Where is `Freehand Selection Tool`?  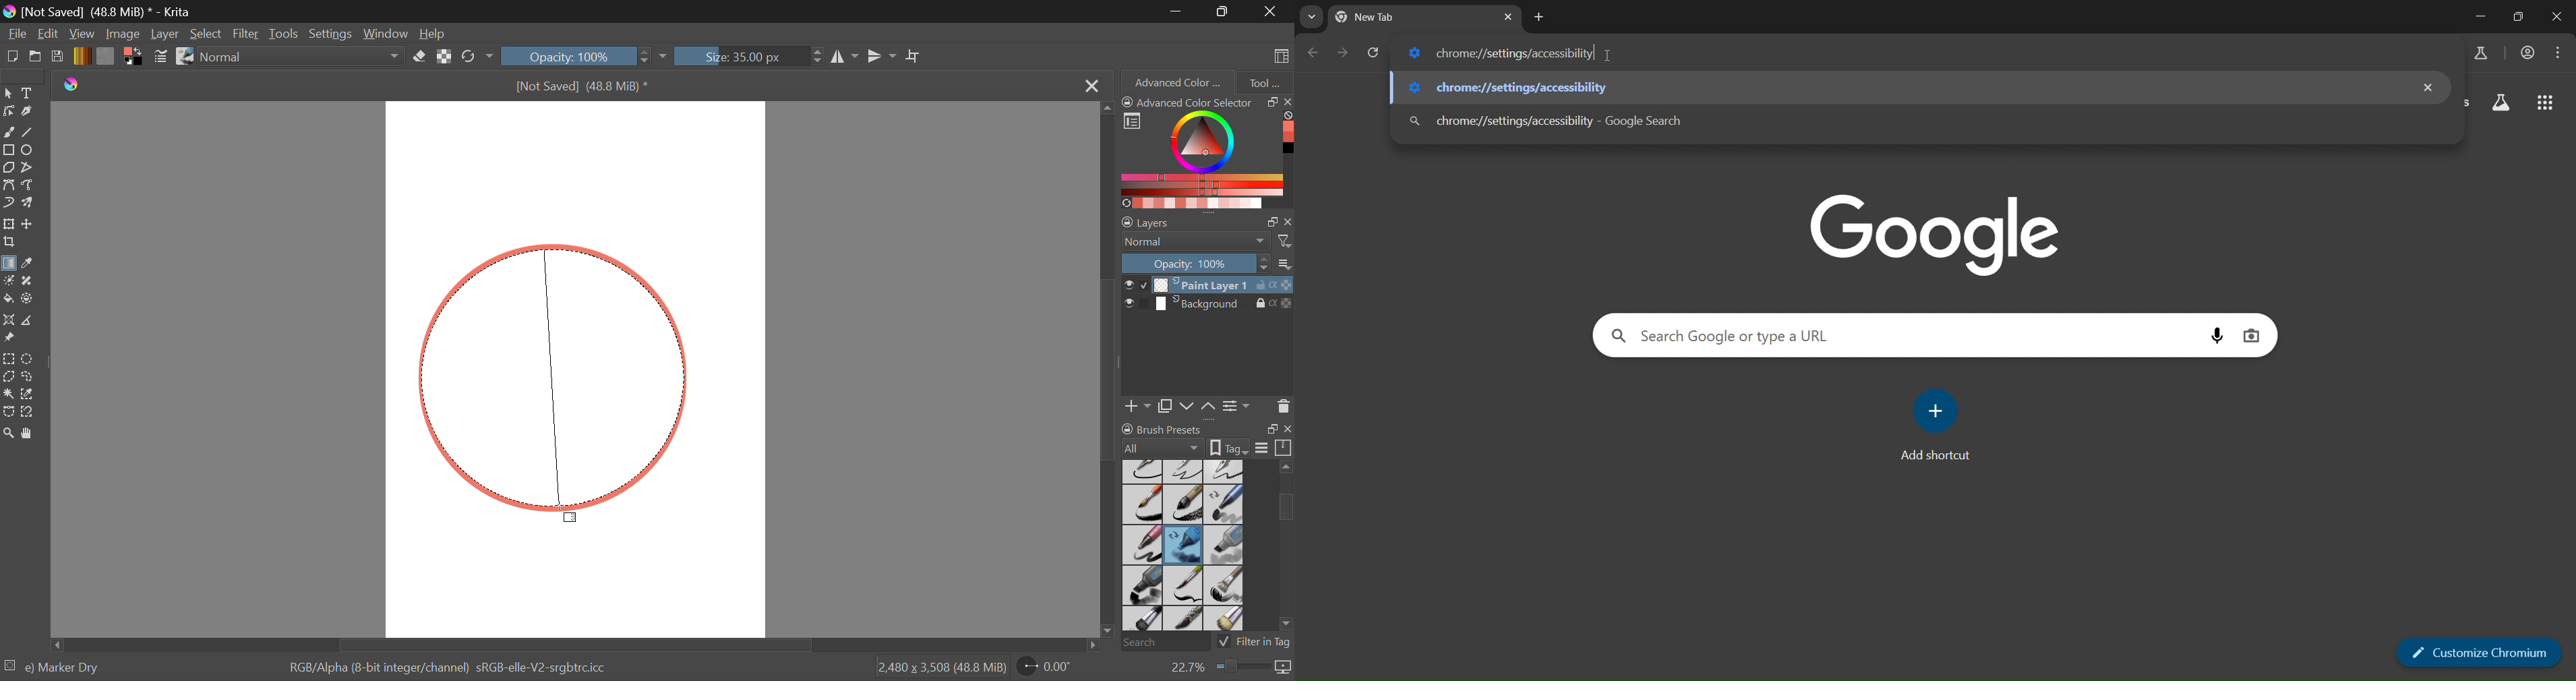 Freehand Selection Tool is located at coordinates (29, 376).